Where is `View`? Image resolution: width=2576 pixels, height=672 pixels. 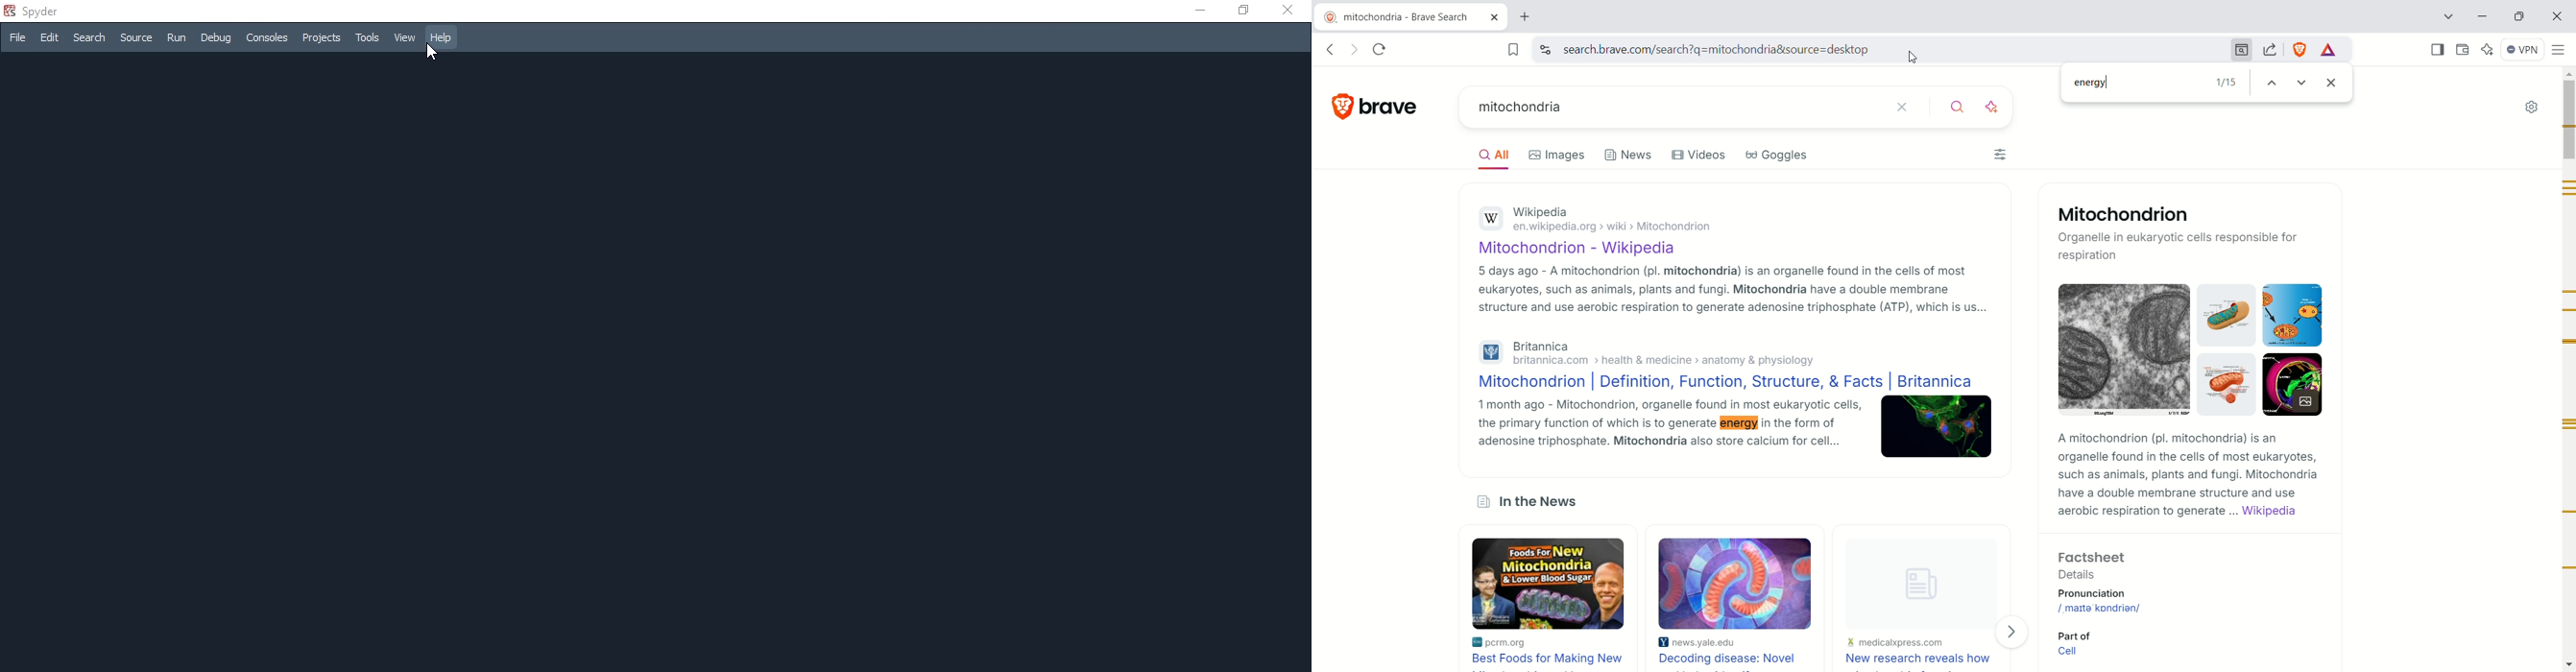
View is located at coordinates (402, 36).